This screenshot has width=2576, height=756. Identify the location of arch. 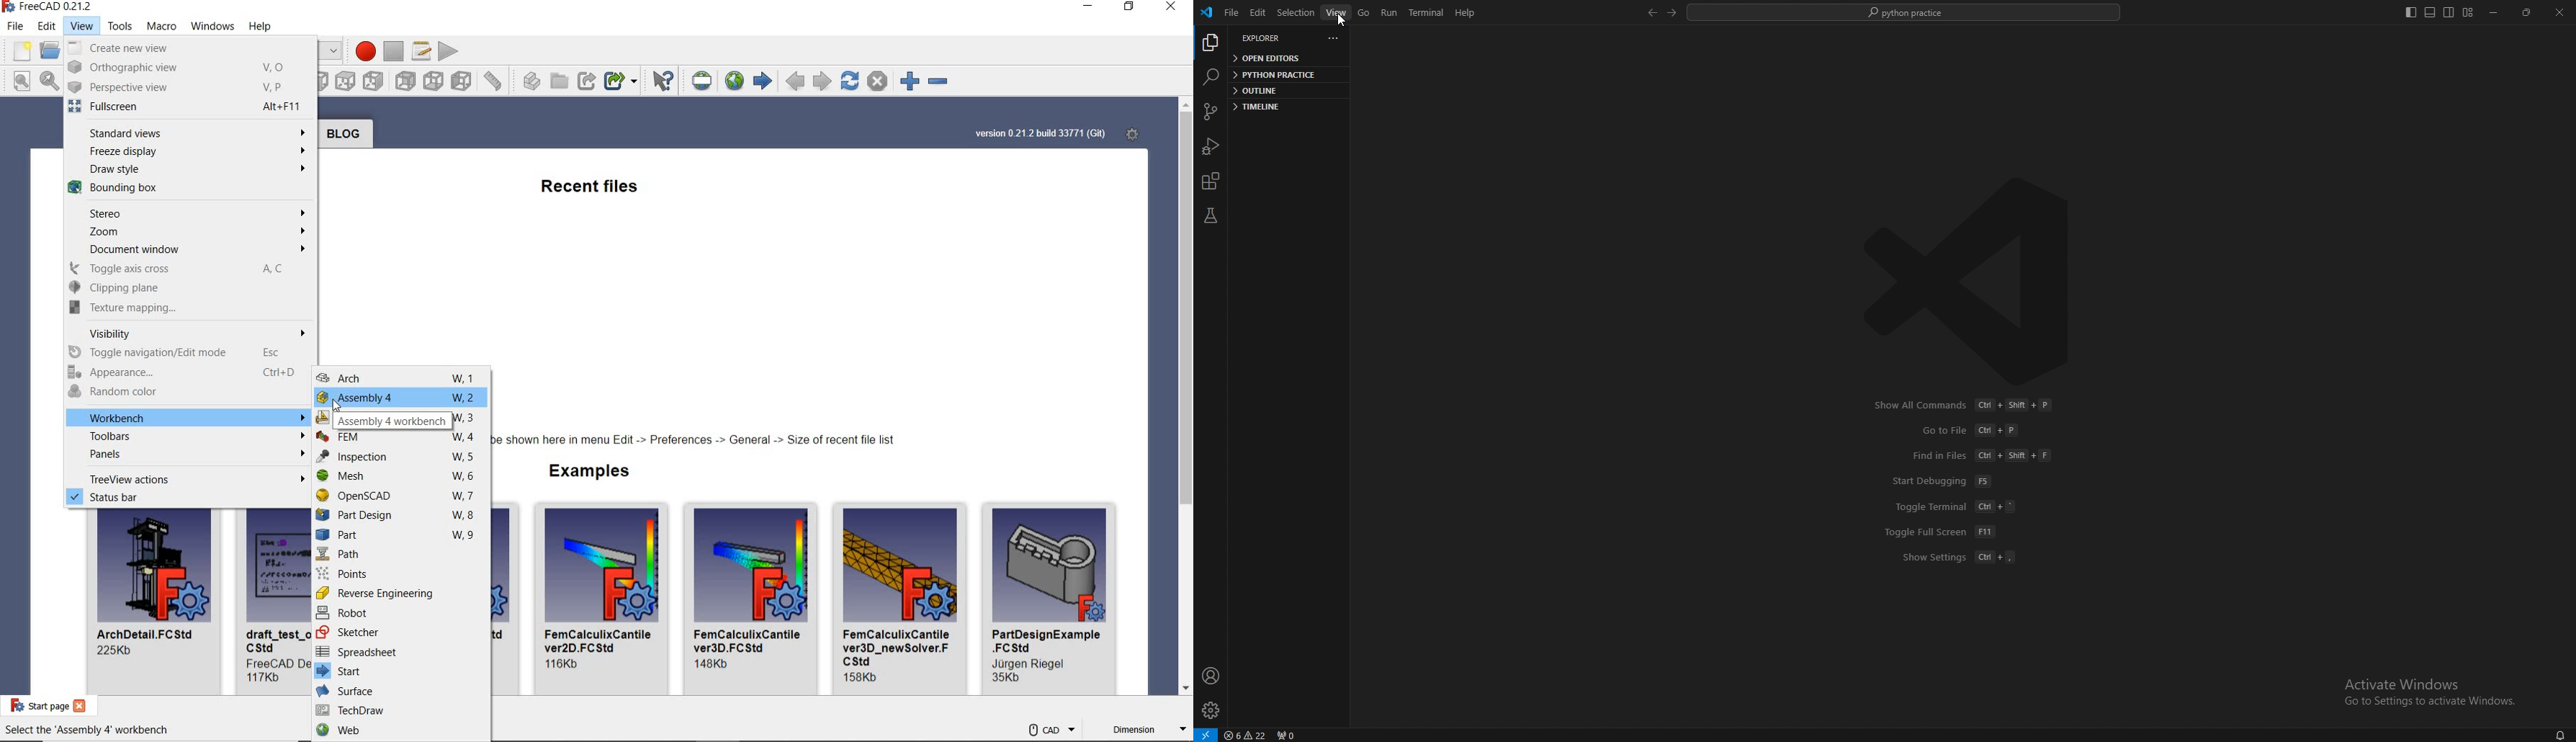
(399, 378).